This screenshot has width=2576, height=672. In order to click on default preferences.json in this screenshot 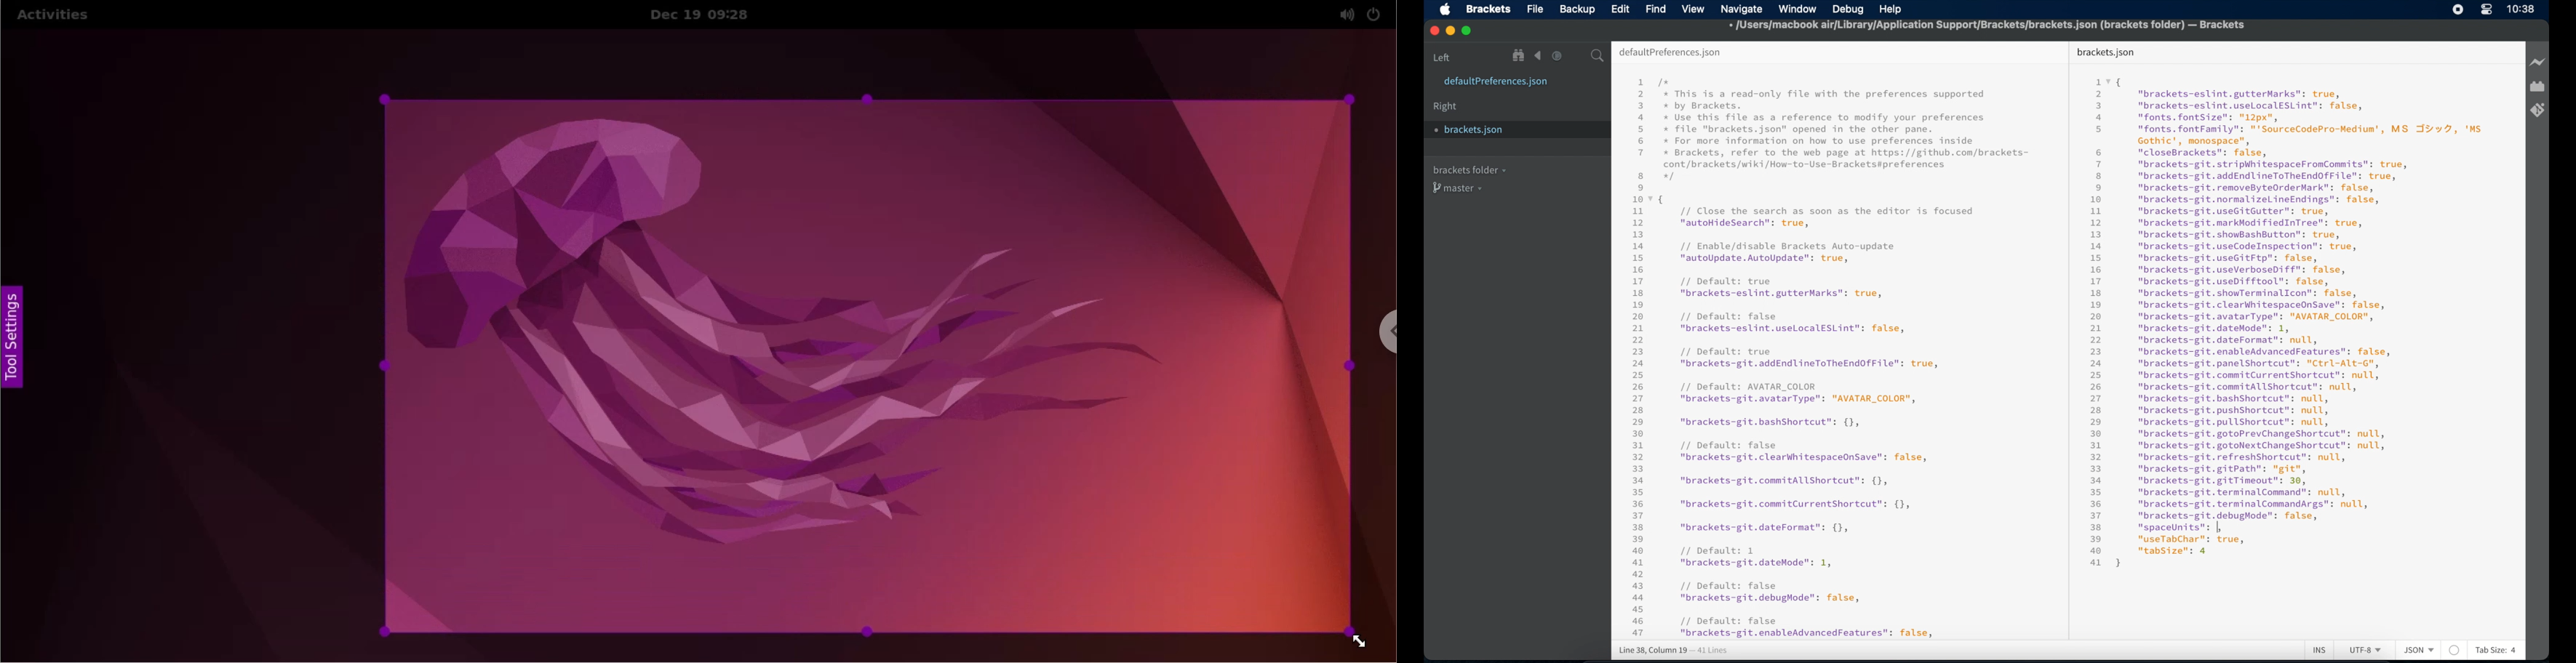, I will do `click(1670, 53)`.